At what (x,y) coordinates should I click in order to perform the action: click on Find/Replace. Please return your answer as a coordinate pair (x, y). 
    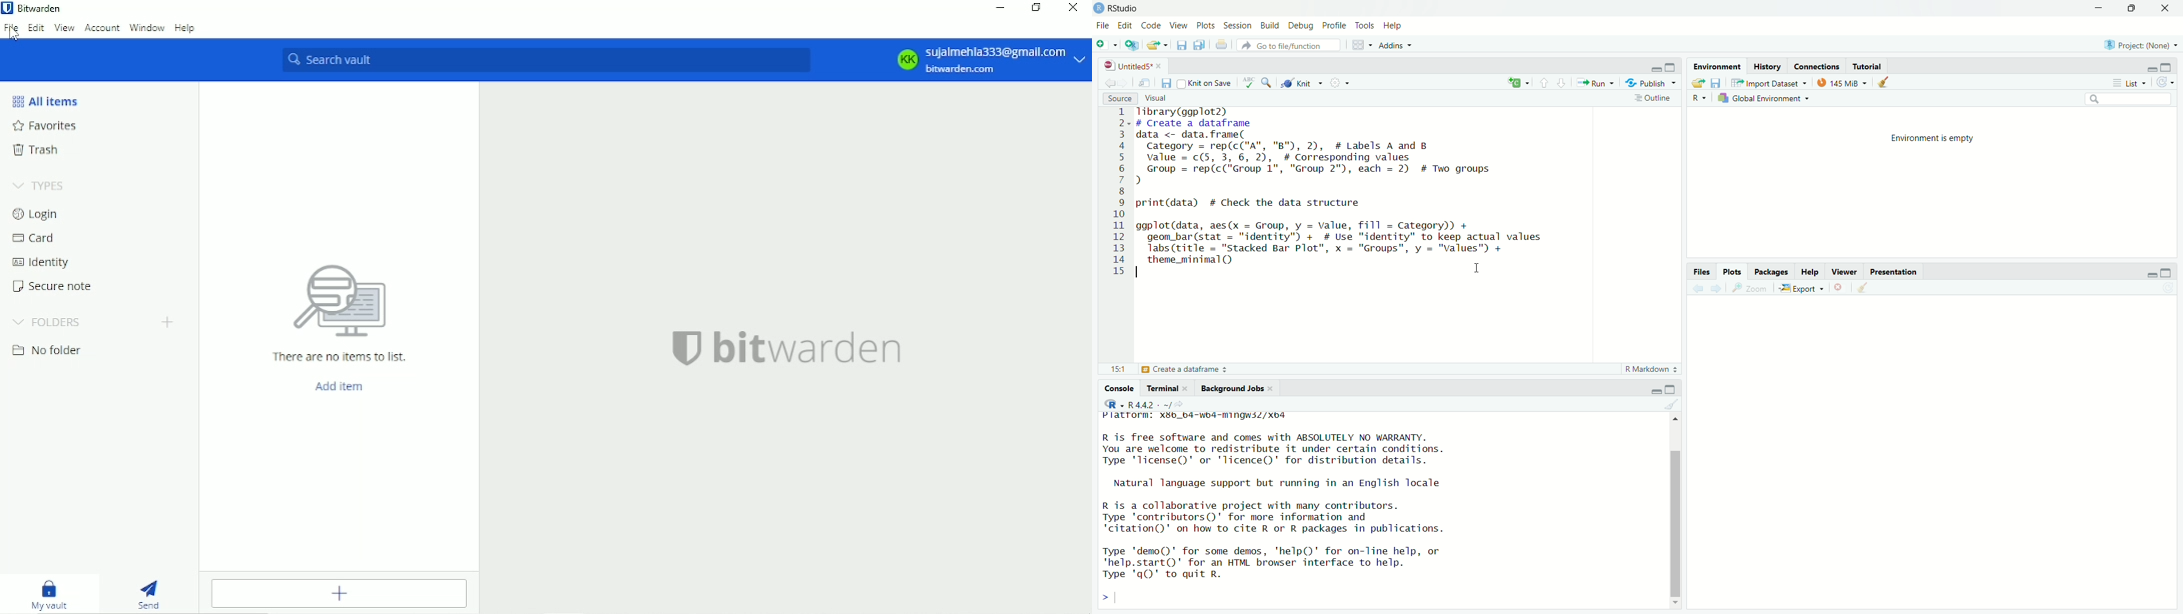
    Looking at the image, I should click on (1267, 81).